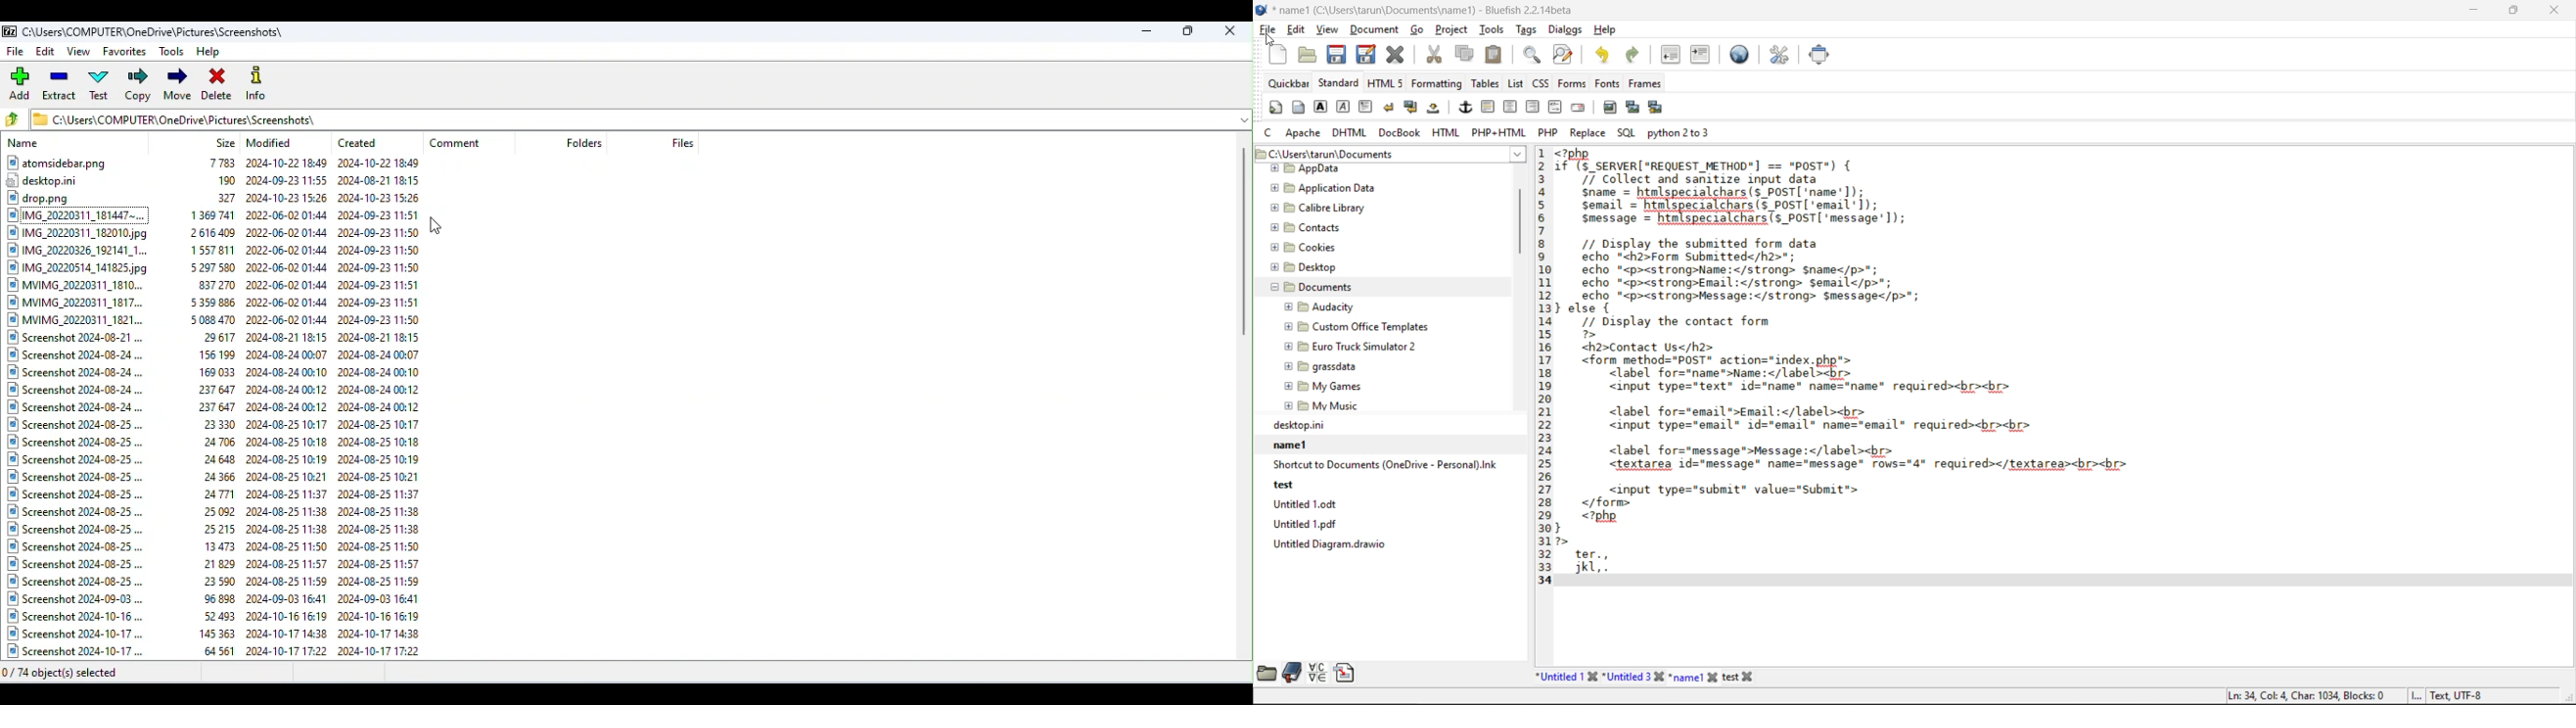 This screenshot has height=728, width=2576. I want to click on quickbar, so click(1287, 86).